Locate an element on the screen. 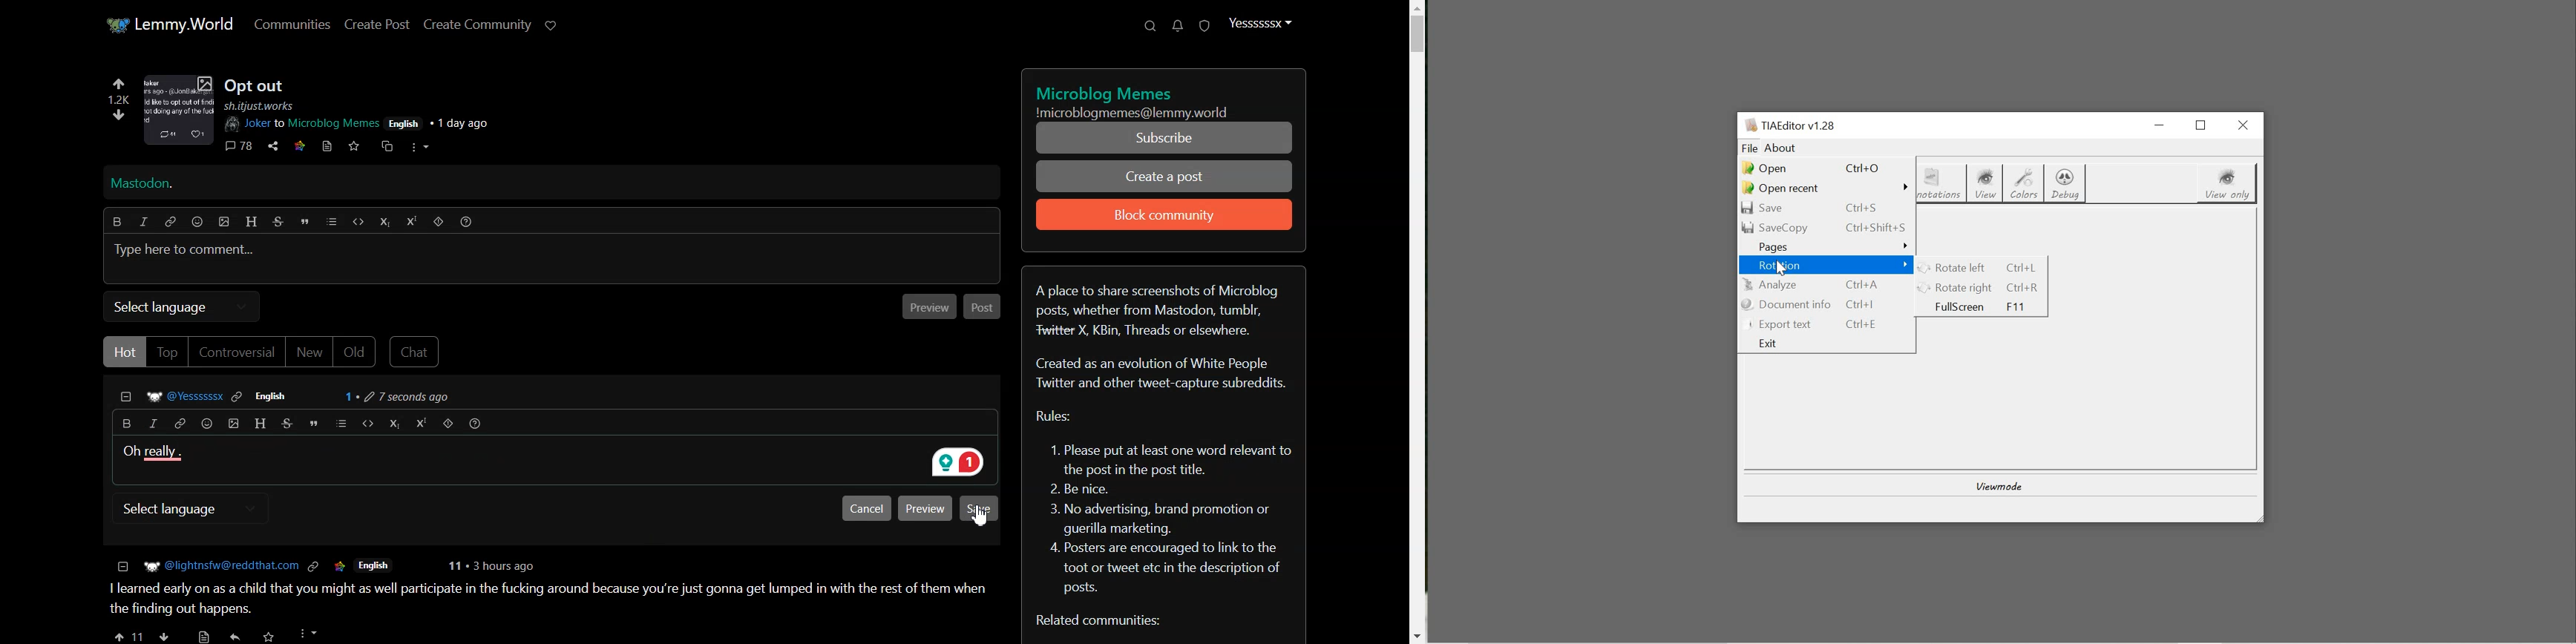 The image size is (2576, 644). Text is located at coordinates (1165, 447).